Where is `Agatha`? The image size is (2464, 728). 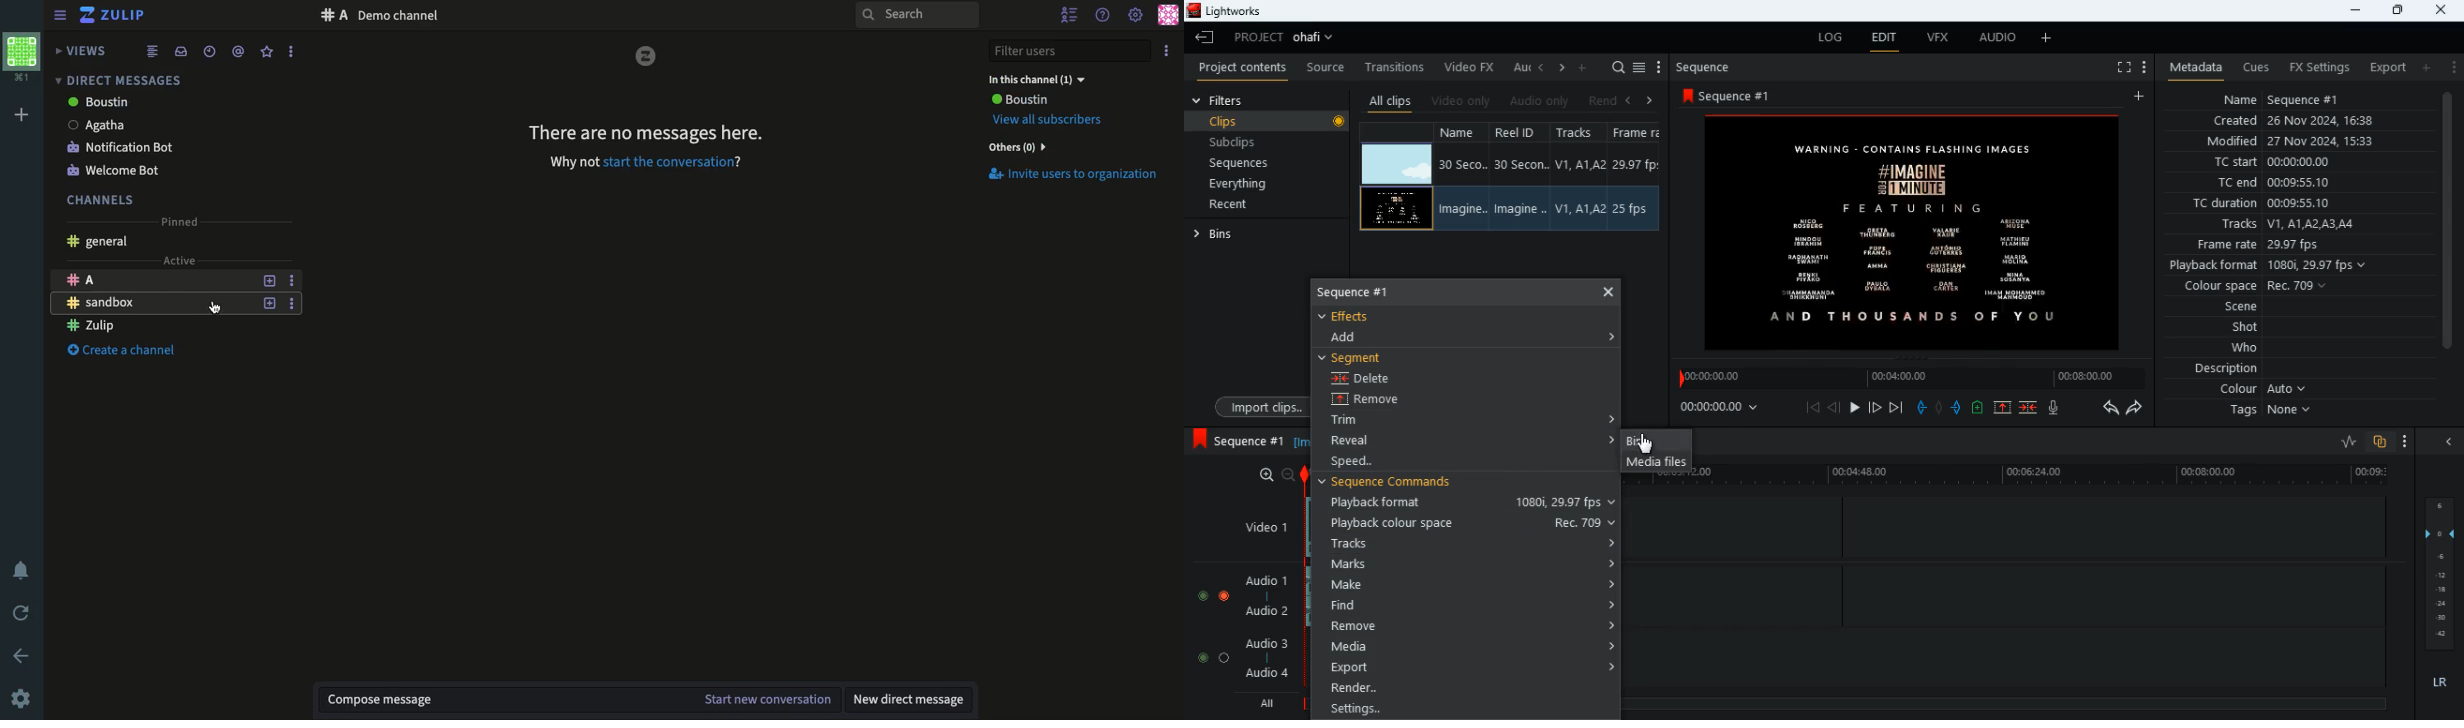 Agatha is located at coordinates (157, 124).